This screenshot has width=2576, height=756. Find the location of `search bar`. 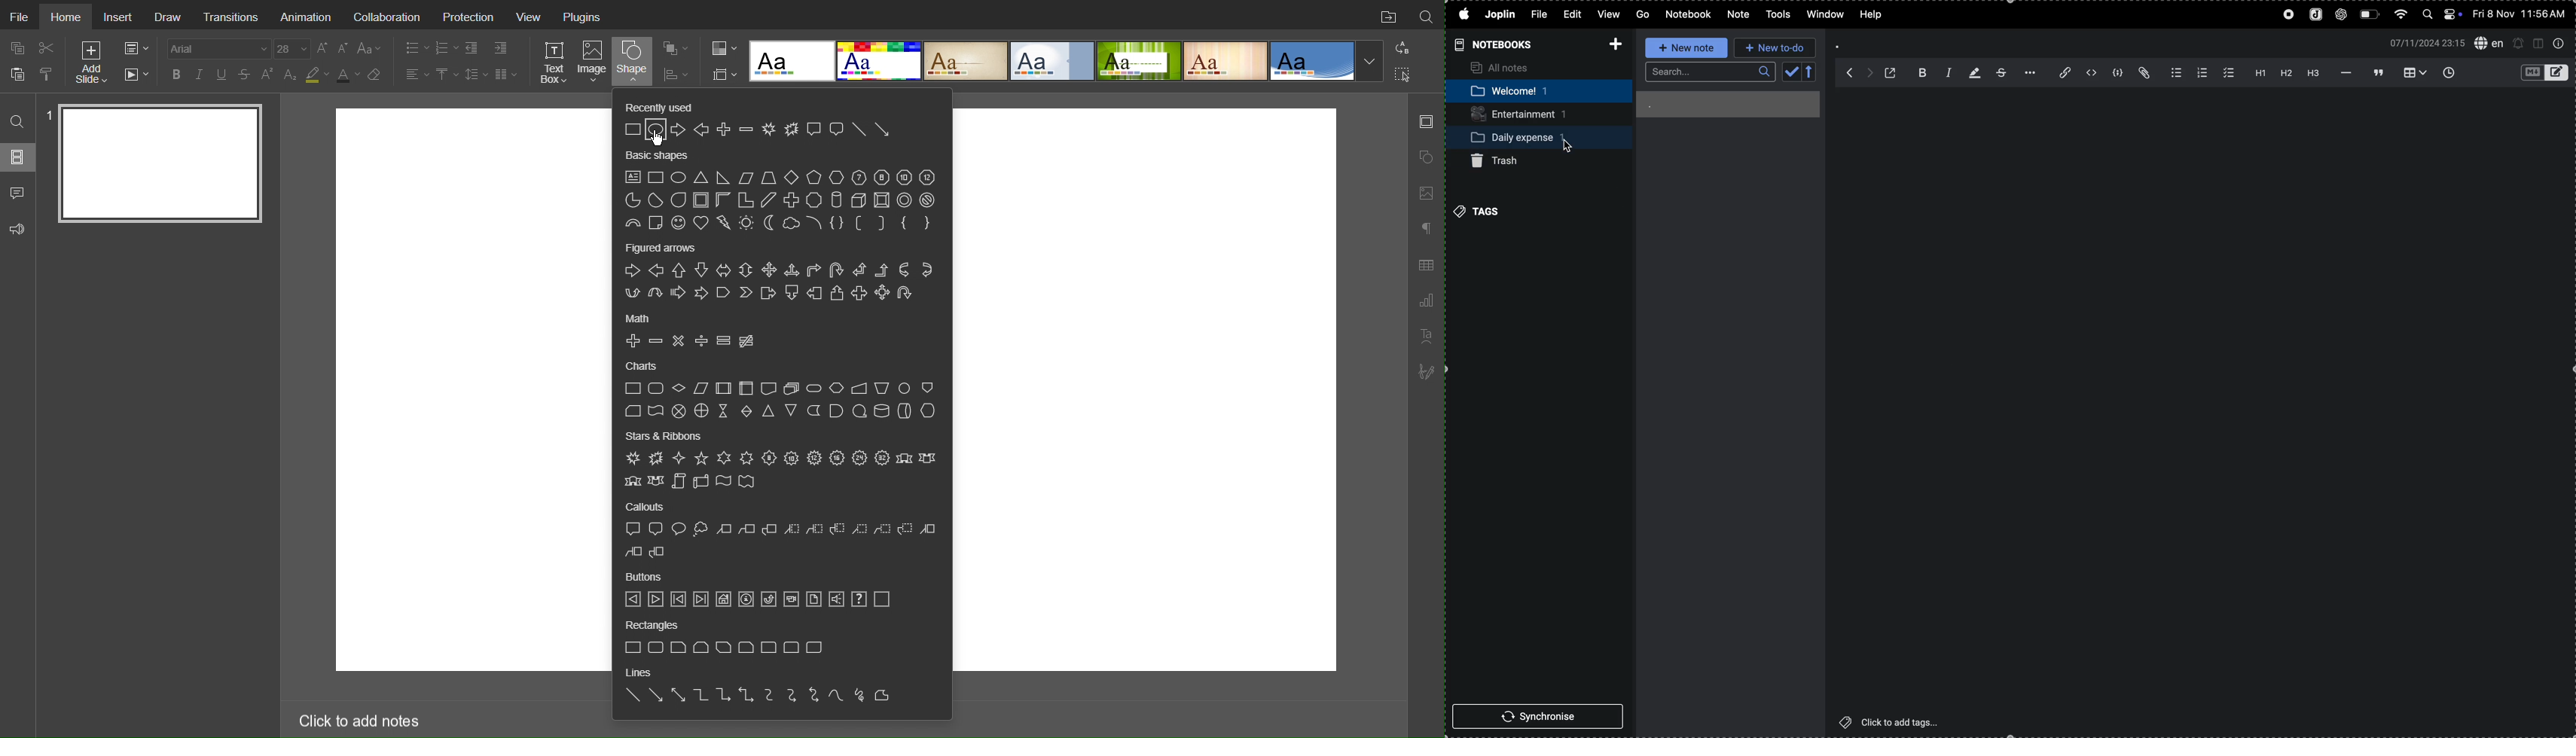

search bar is located at coordinates (1708, 72).